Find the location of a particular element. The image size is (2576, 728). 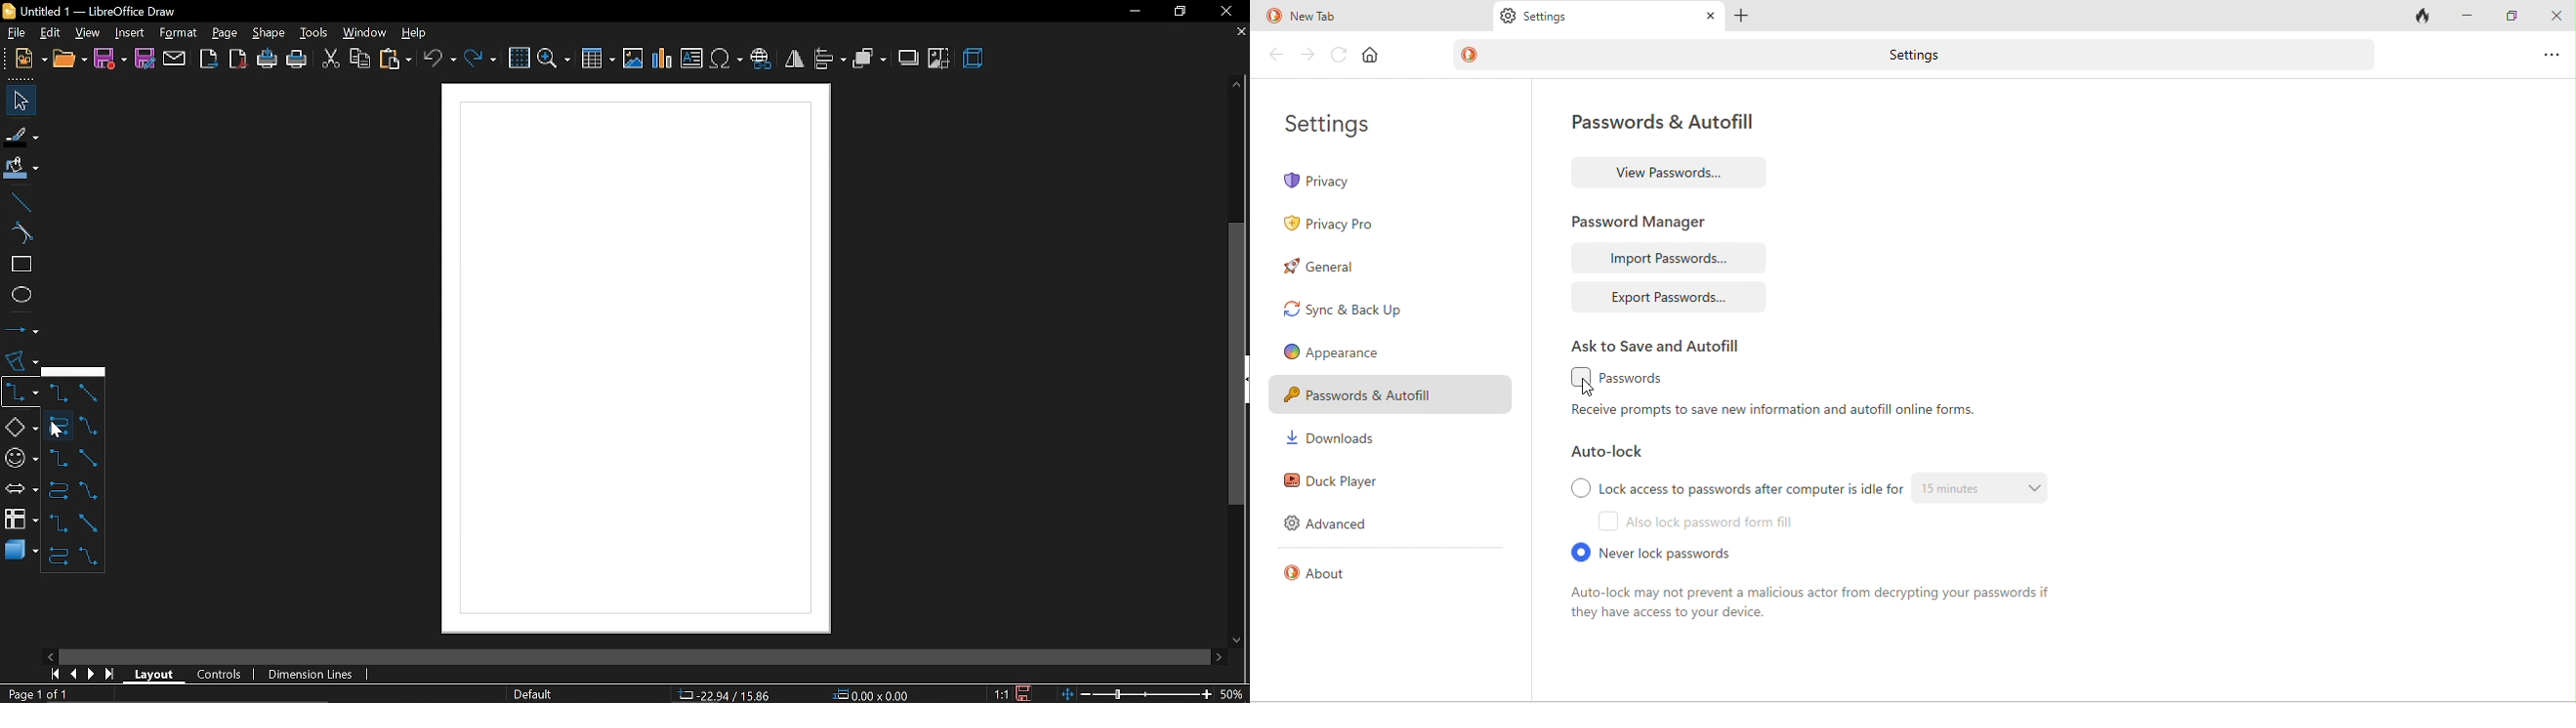

arrows is located at coordinates (19, 487).